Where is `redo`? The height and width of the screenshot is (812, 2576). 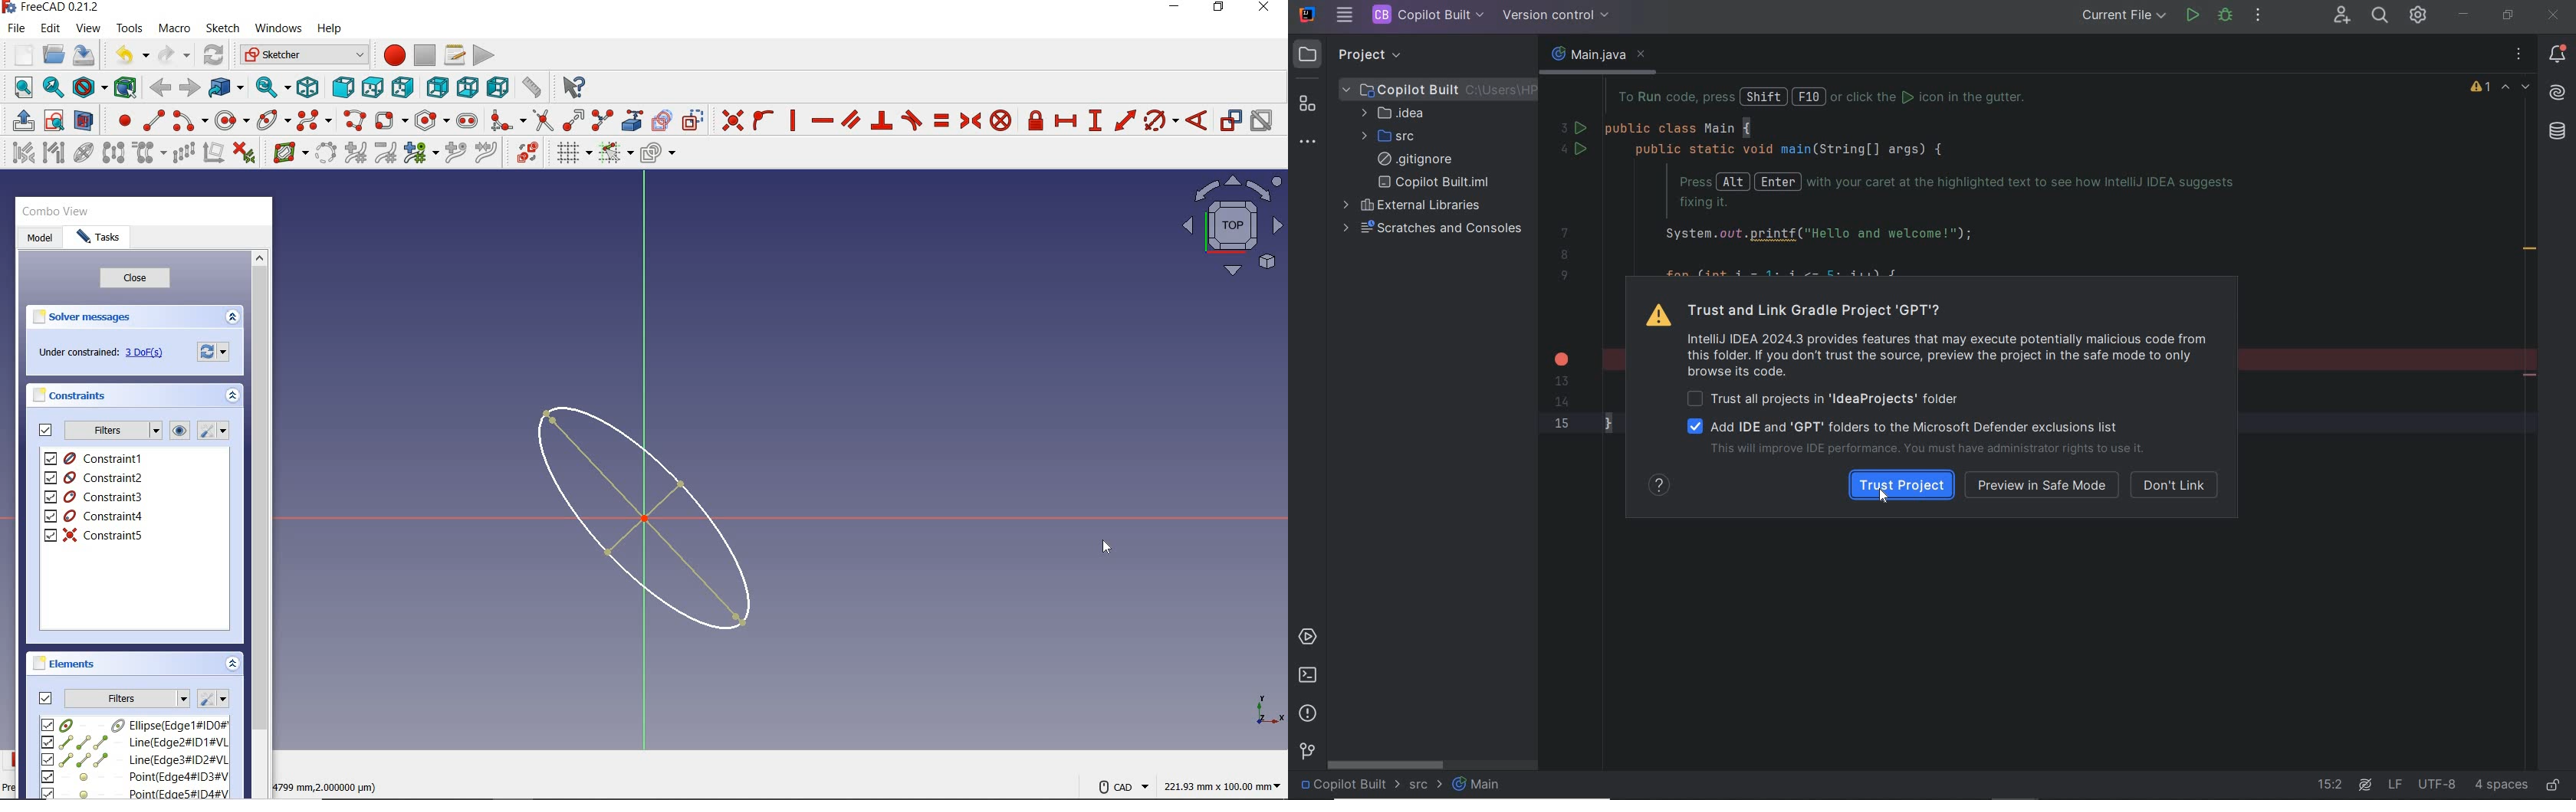
redo is located at coordinates (174, 54).